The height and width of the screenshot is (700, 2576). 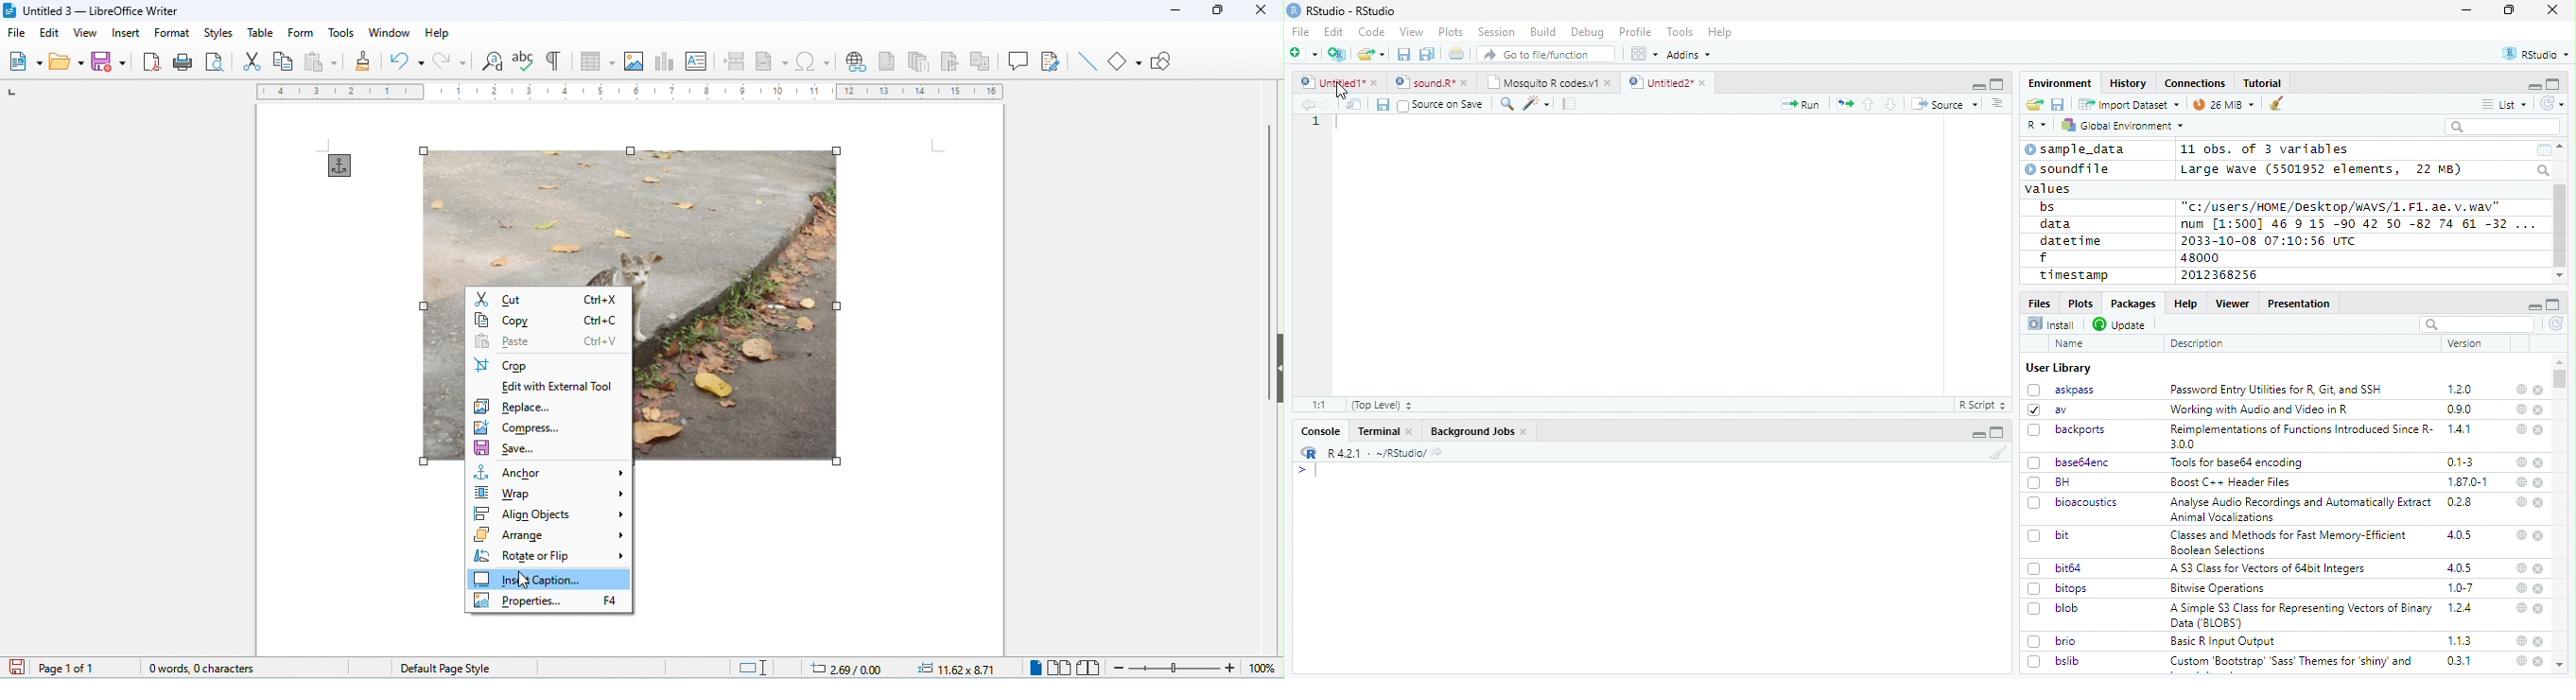 What do you see at coordinates (2540, 503) in the screenshot?
I see `close` at bounding box center [2540, 503].